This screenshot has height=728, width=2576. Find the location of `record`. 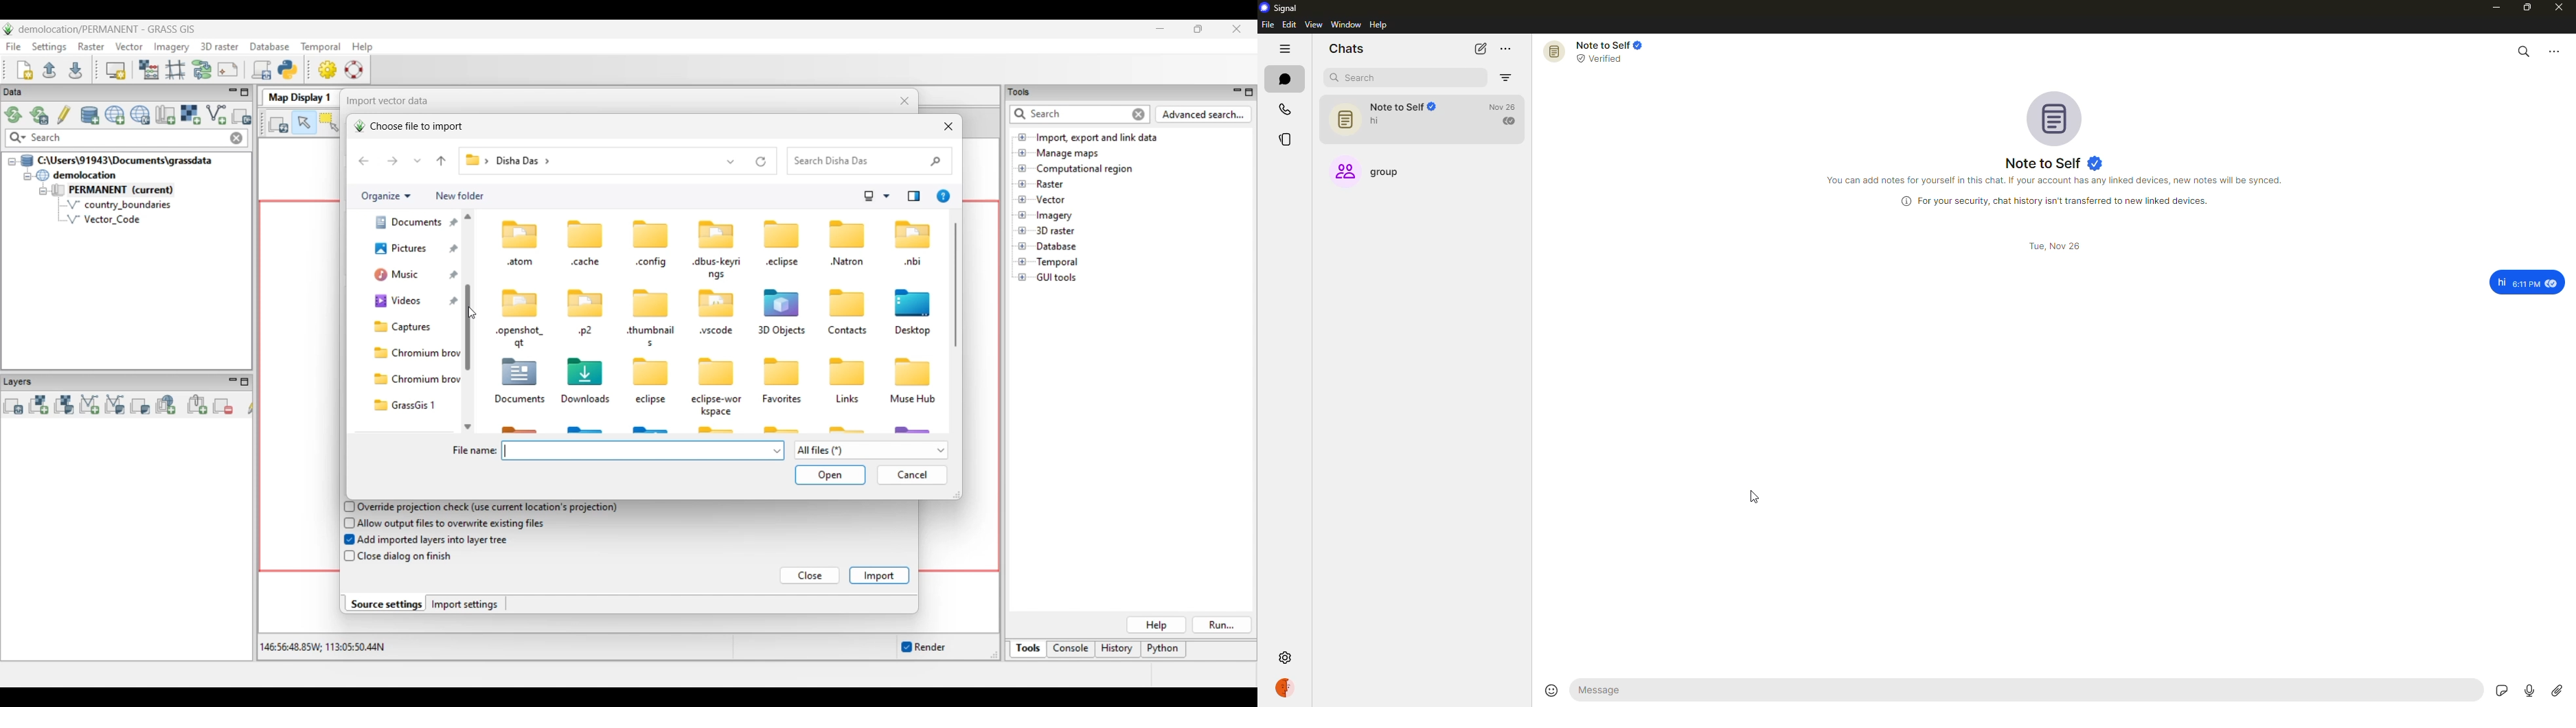

record is located at coordinates (2528, 688).